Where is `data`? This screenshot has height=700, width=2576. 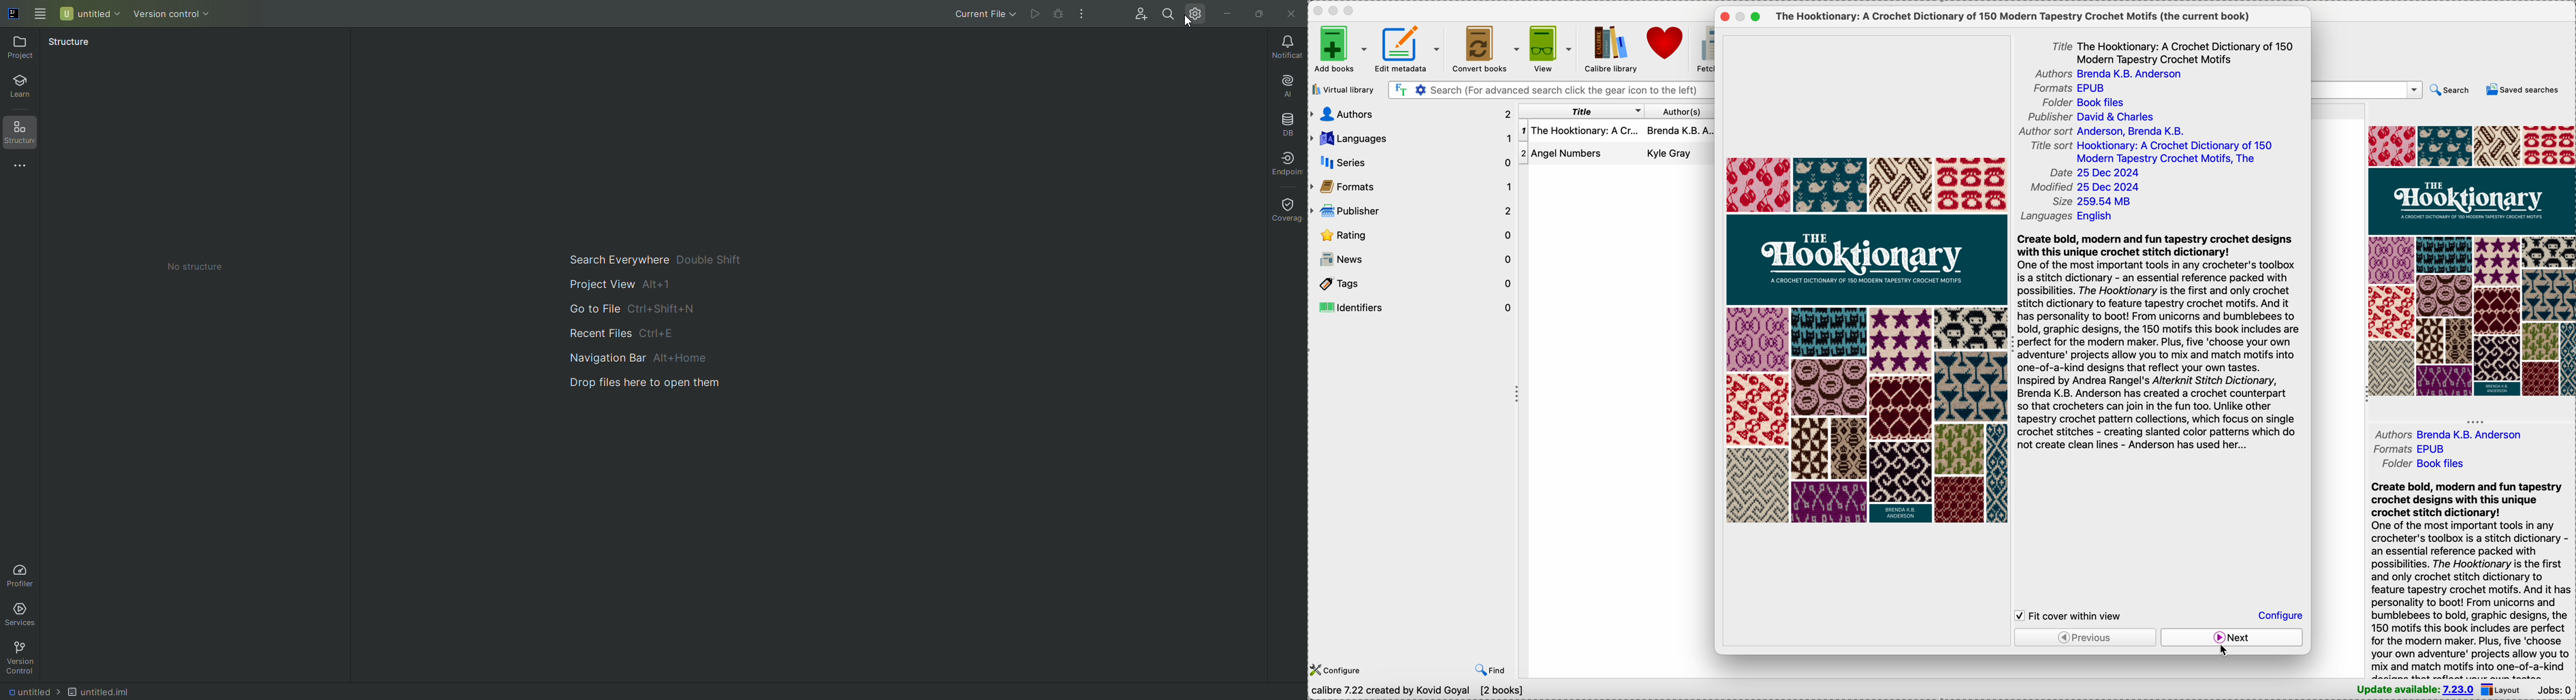
data is located at coordinates (1419, 692).